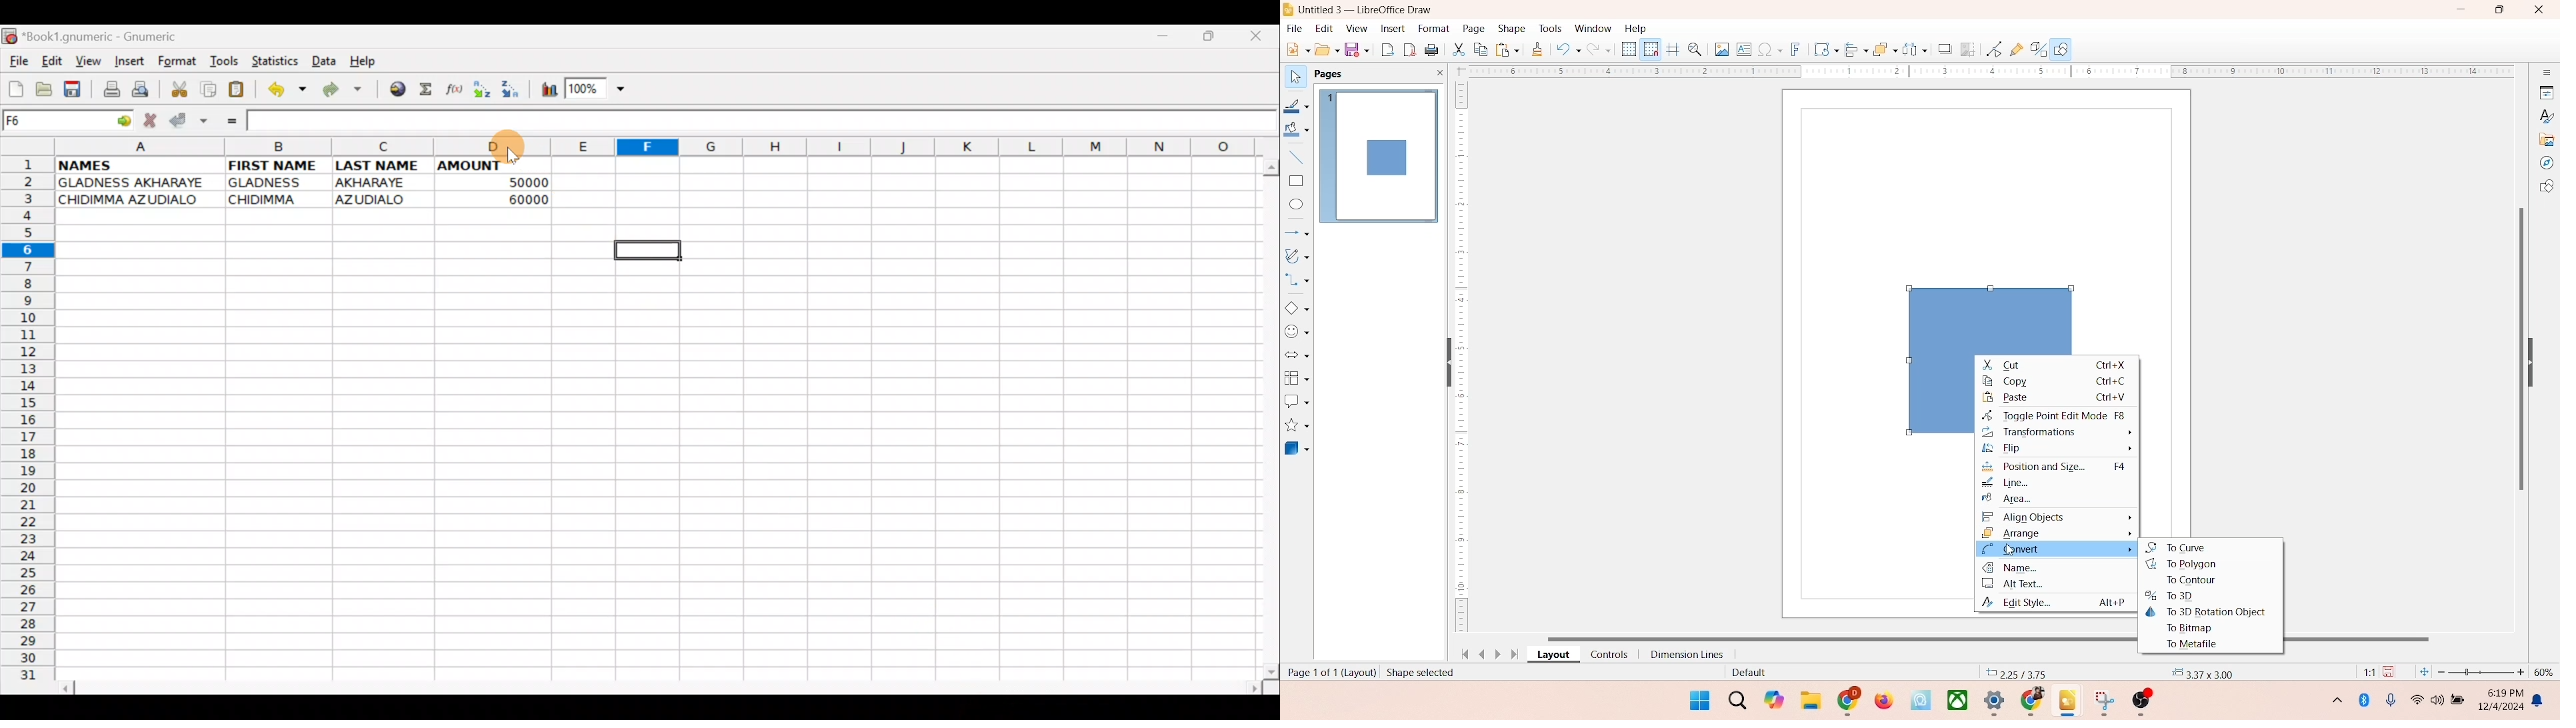 Image resolution: width=2576 pixels, height=728 pixels. Describe the element at coordinates (383, 167) in the screenshot. I see `LAST NAME` at that location.